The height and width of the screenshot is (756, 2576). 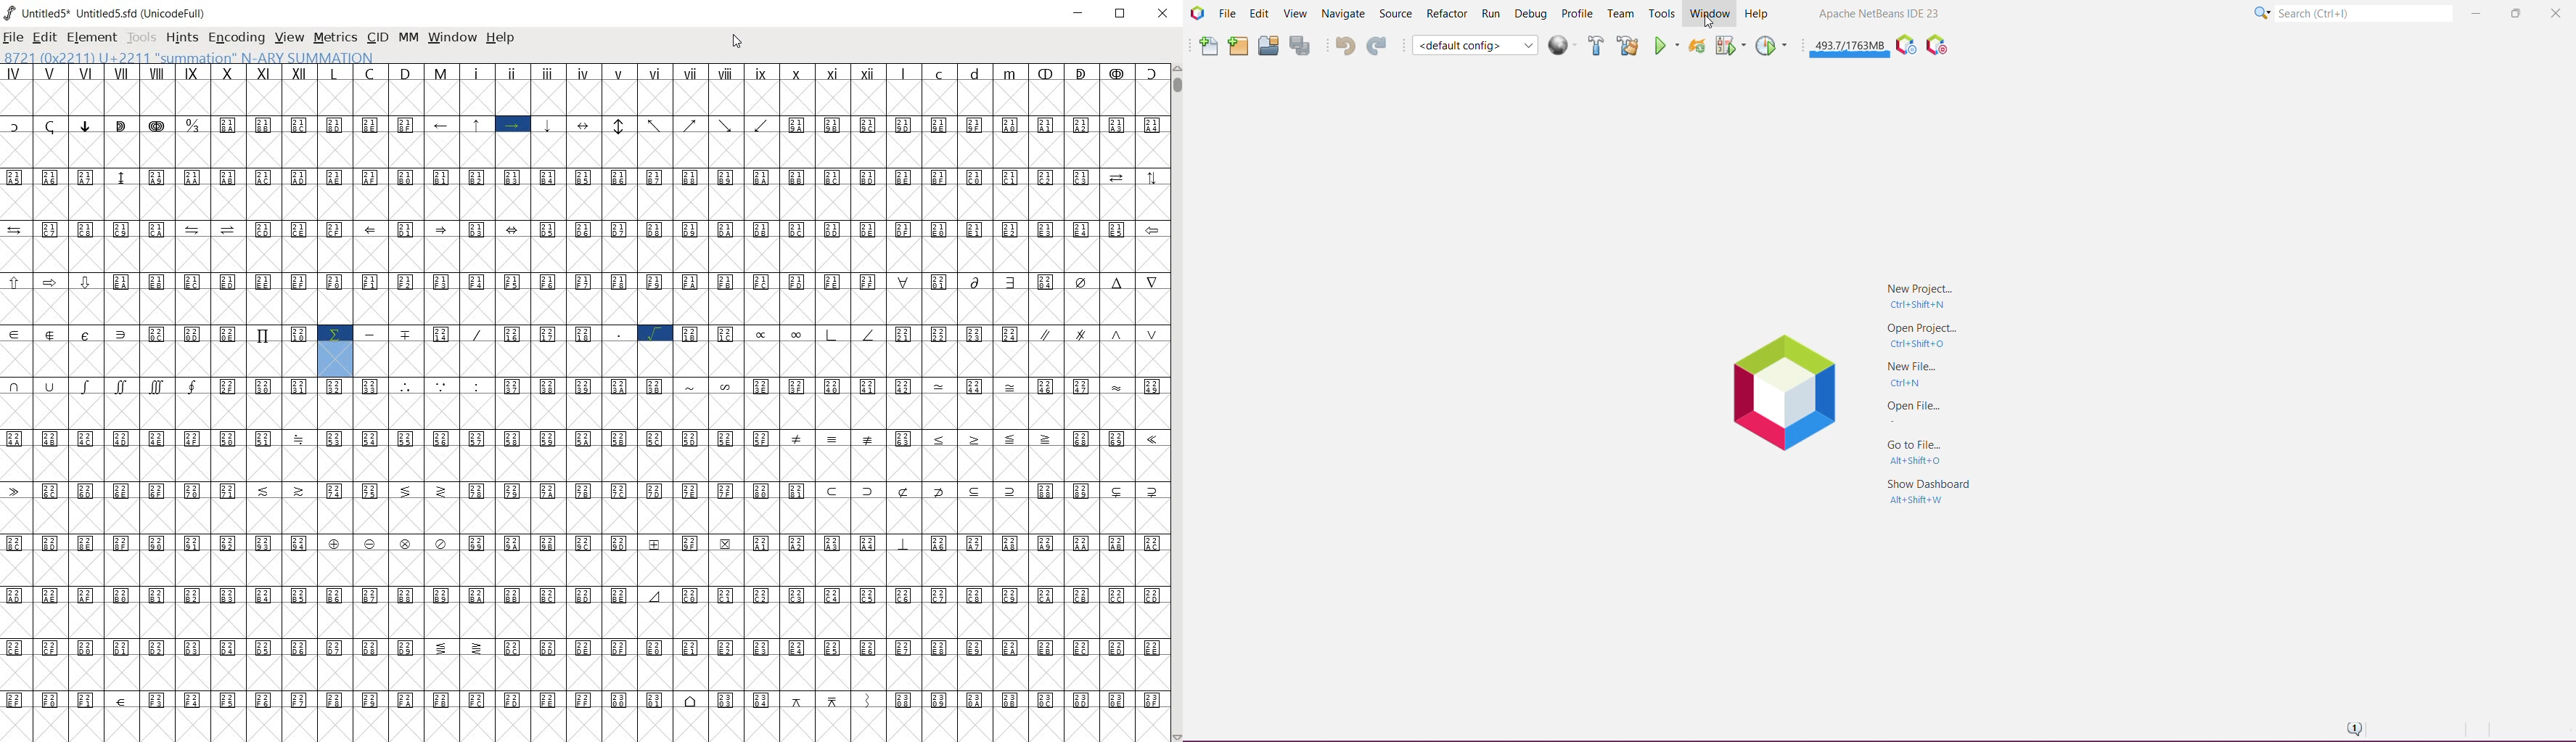 I want to click on Set Project Configuration, so click(x=1474, y=45).